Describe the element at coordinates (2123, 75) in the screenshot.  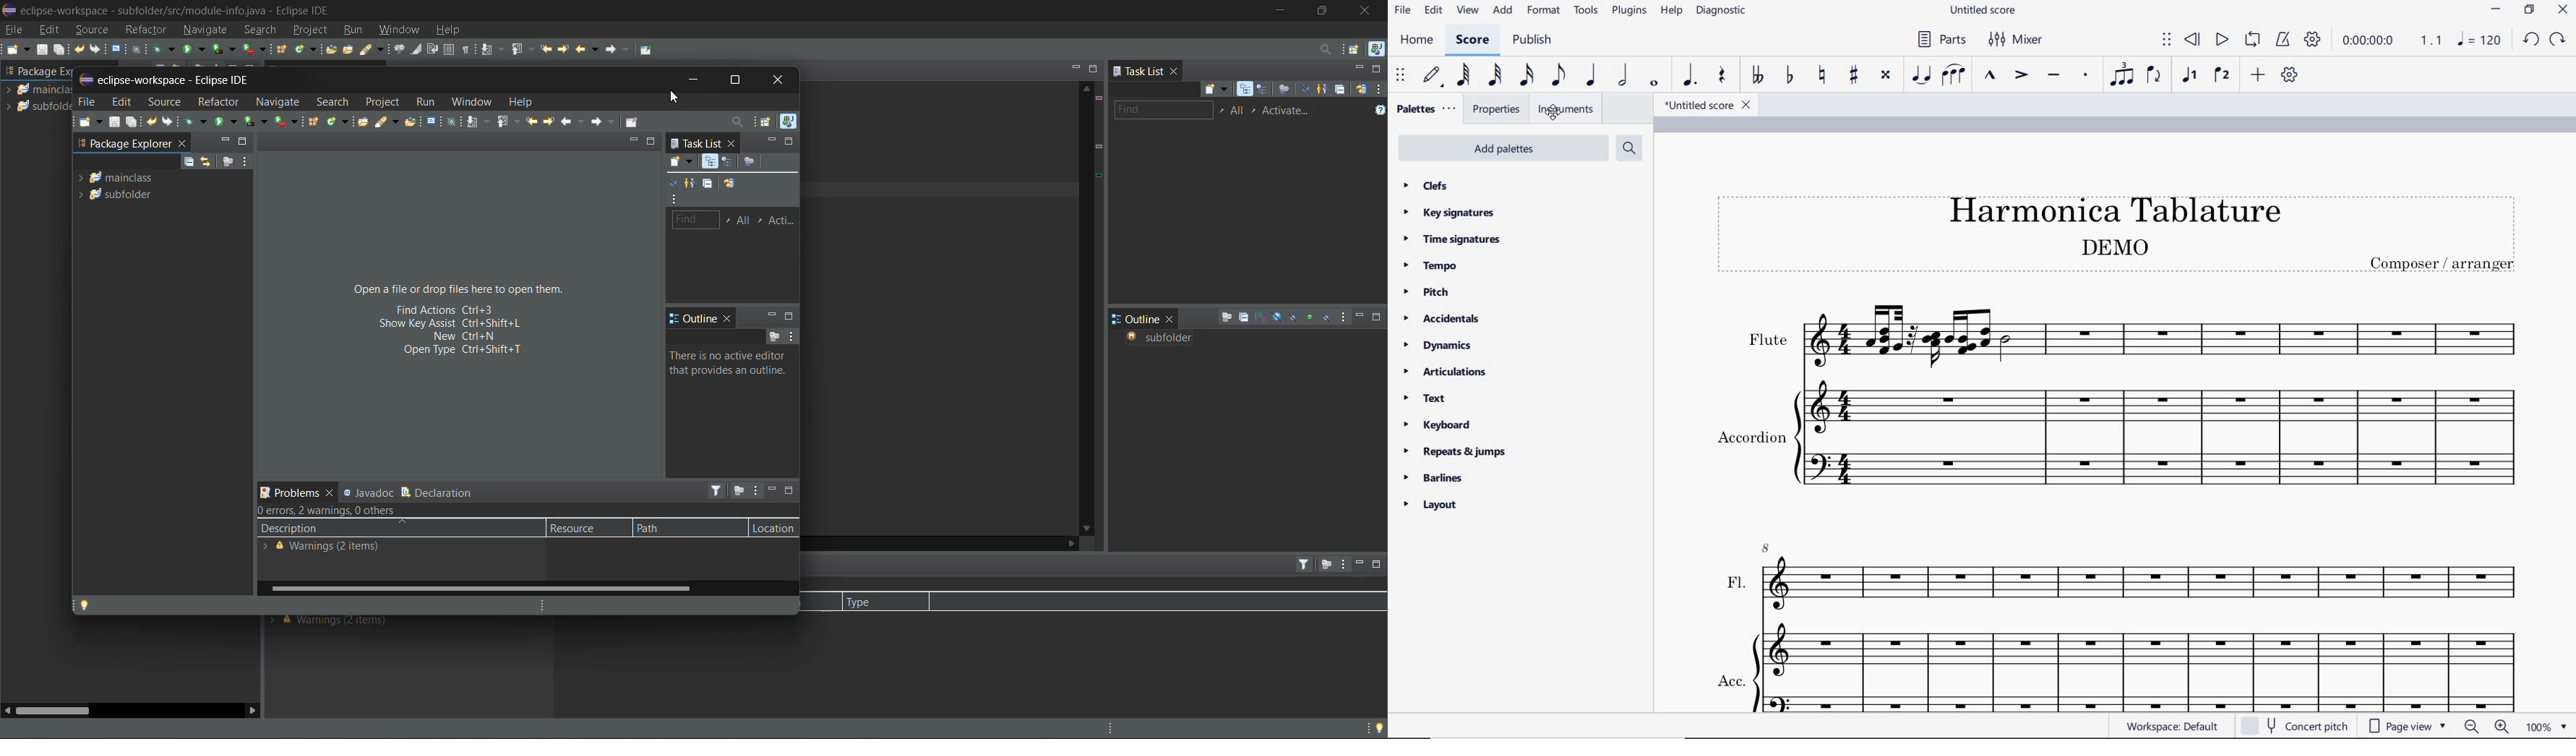
I see `tuplet` at that location.